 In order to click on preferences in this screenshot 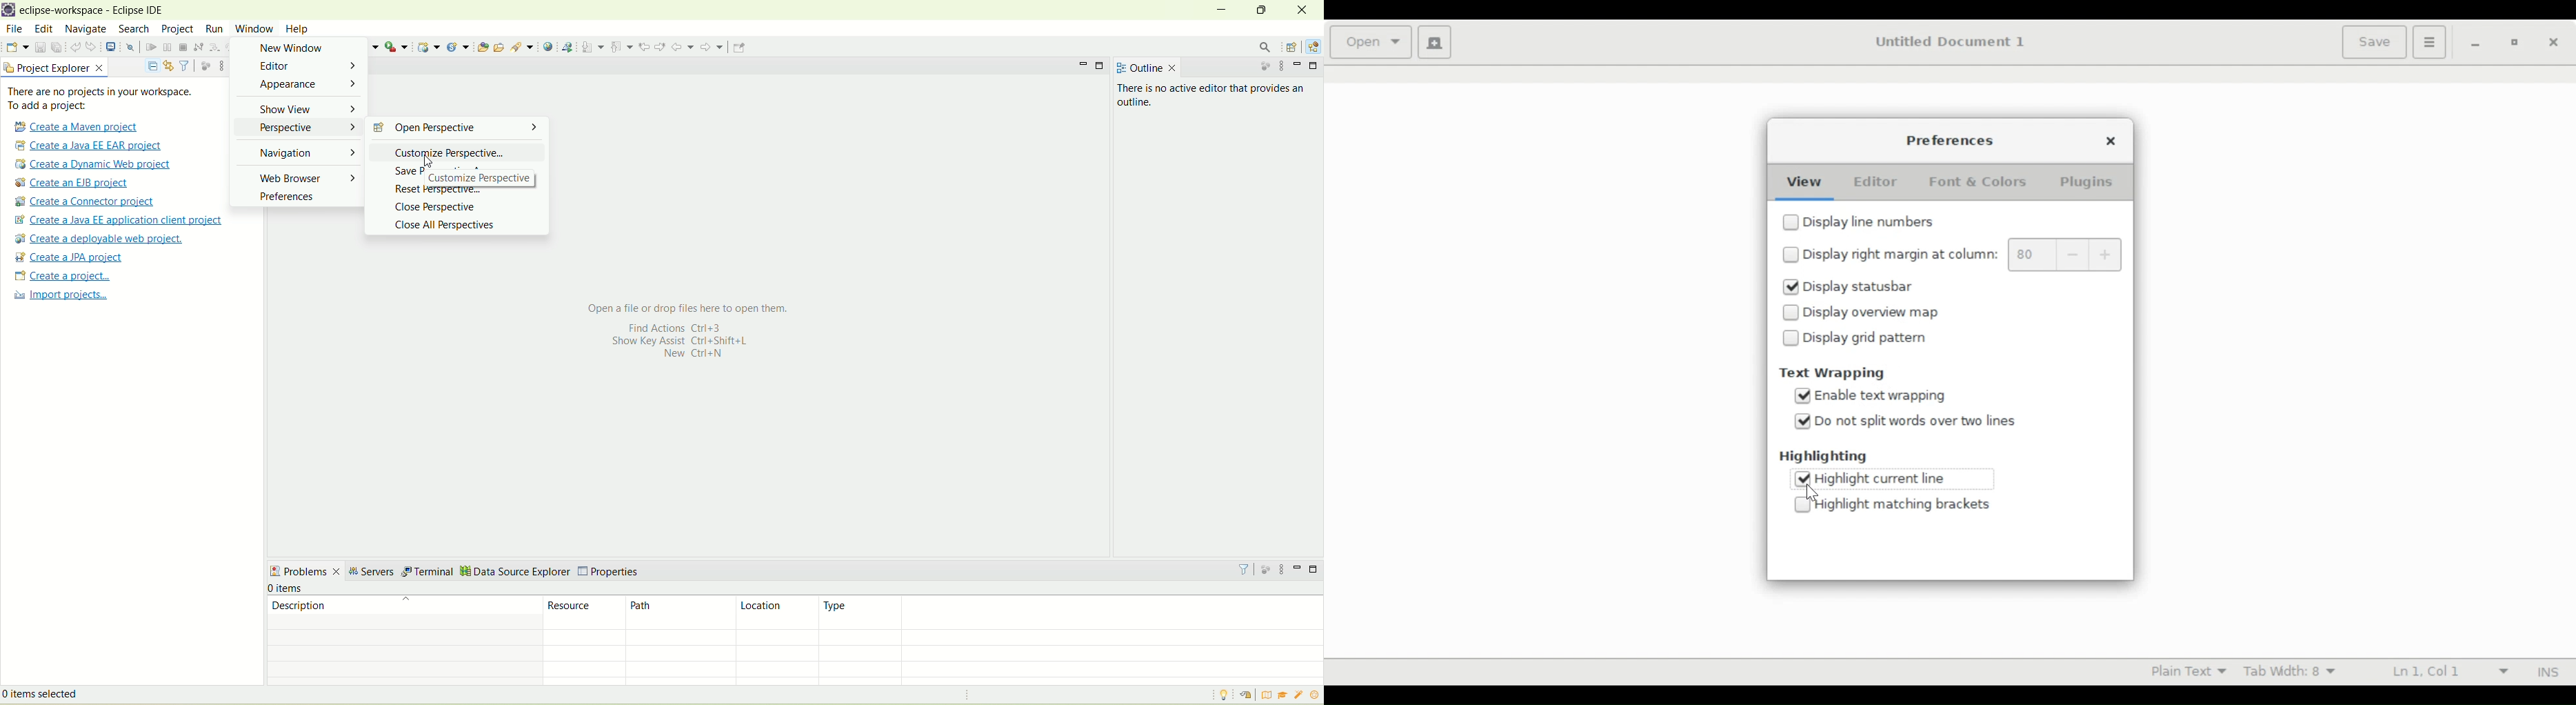, I will do `click(285, 198)`.